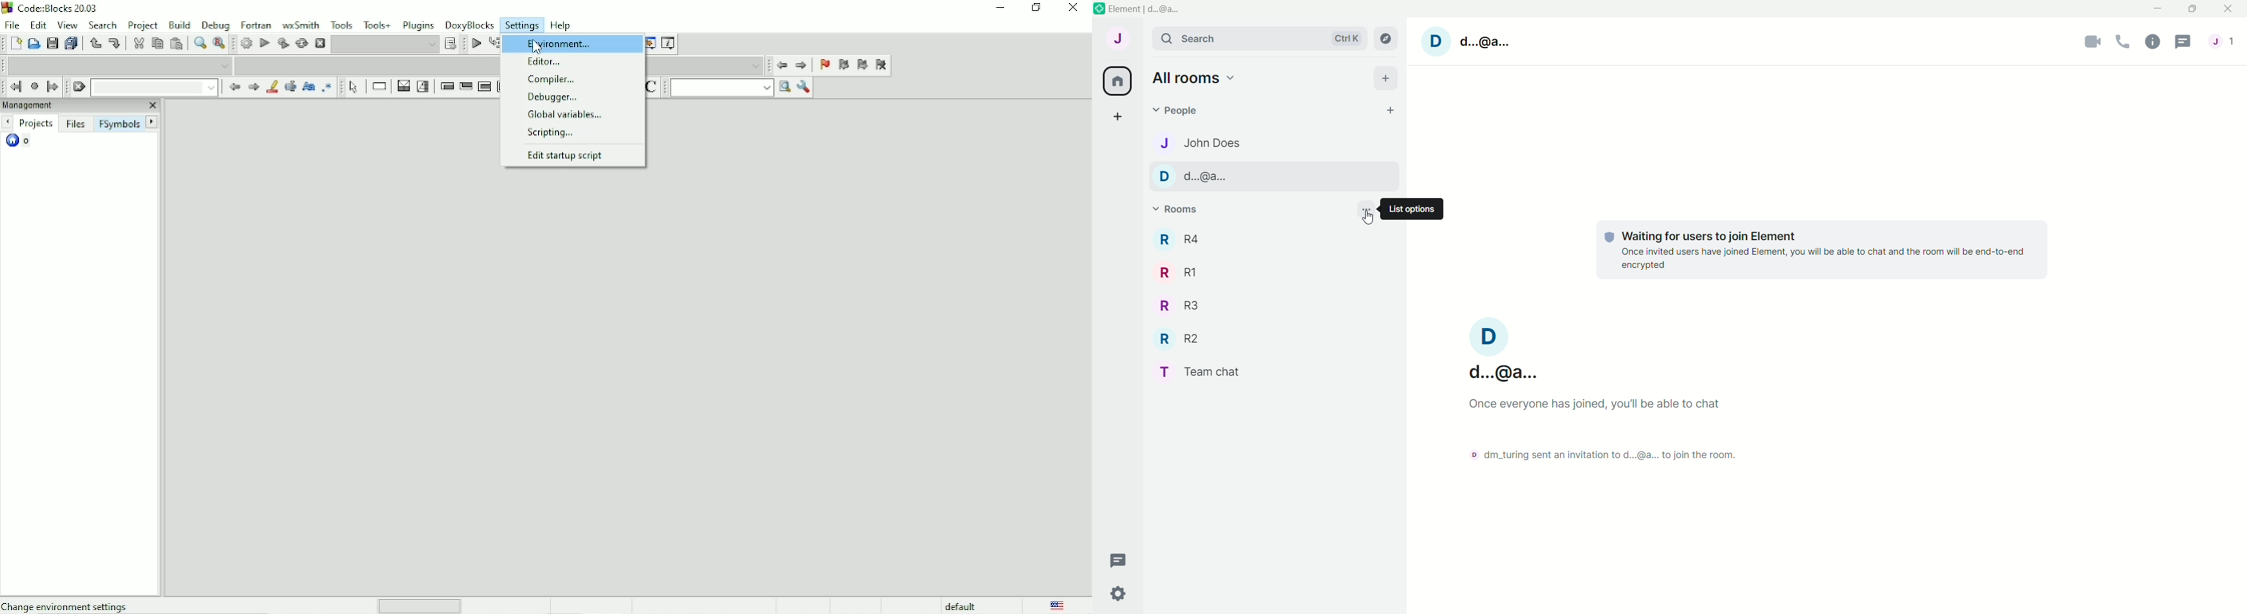 The width and height of the screenshot is (2268, 616). I want to click on Prev, so click(7, 122).